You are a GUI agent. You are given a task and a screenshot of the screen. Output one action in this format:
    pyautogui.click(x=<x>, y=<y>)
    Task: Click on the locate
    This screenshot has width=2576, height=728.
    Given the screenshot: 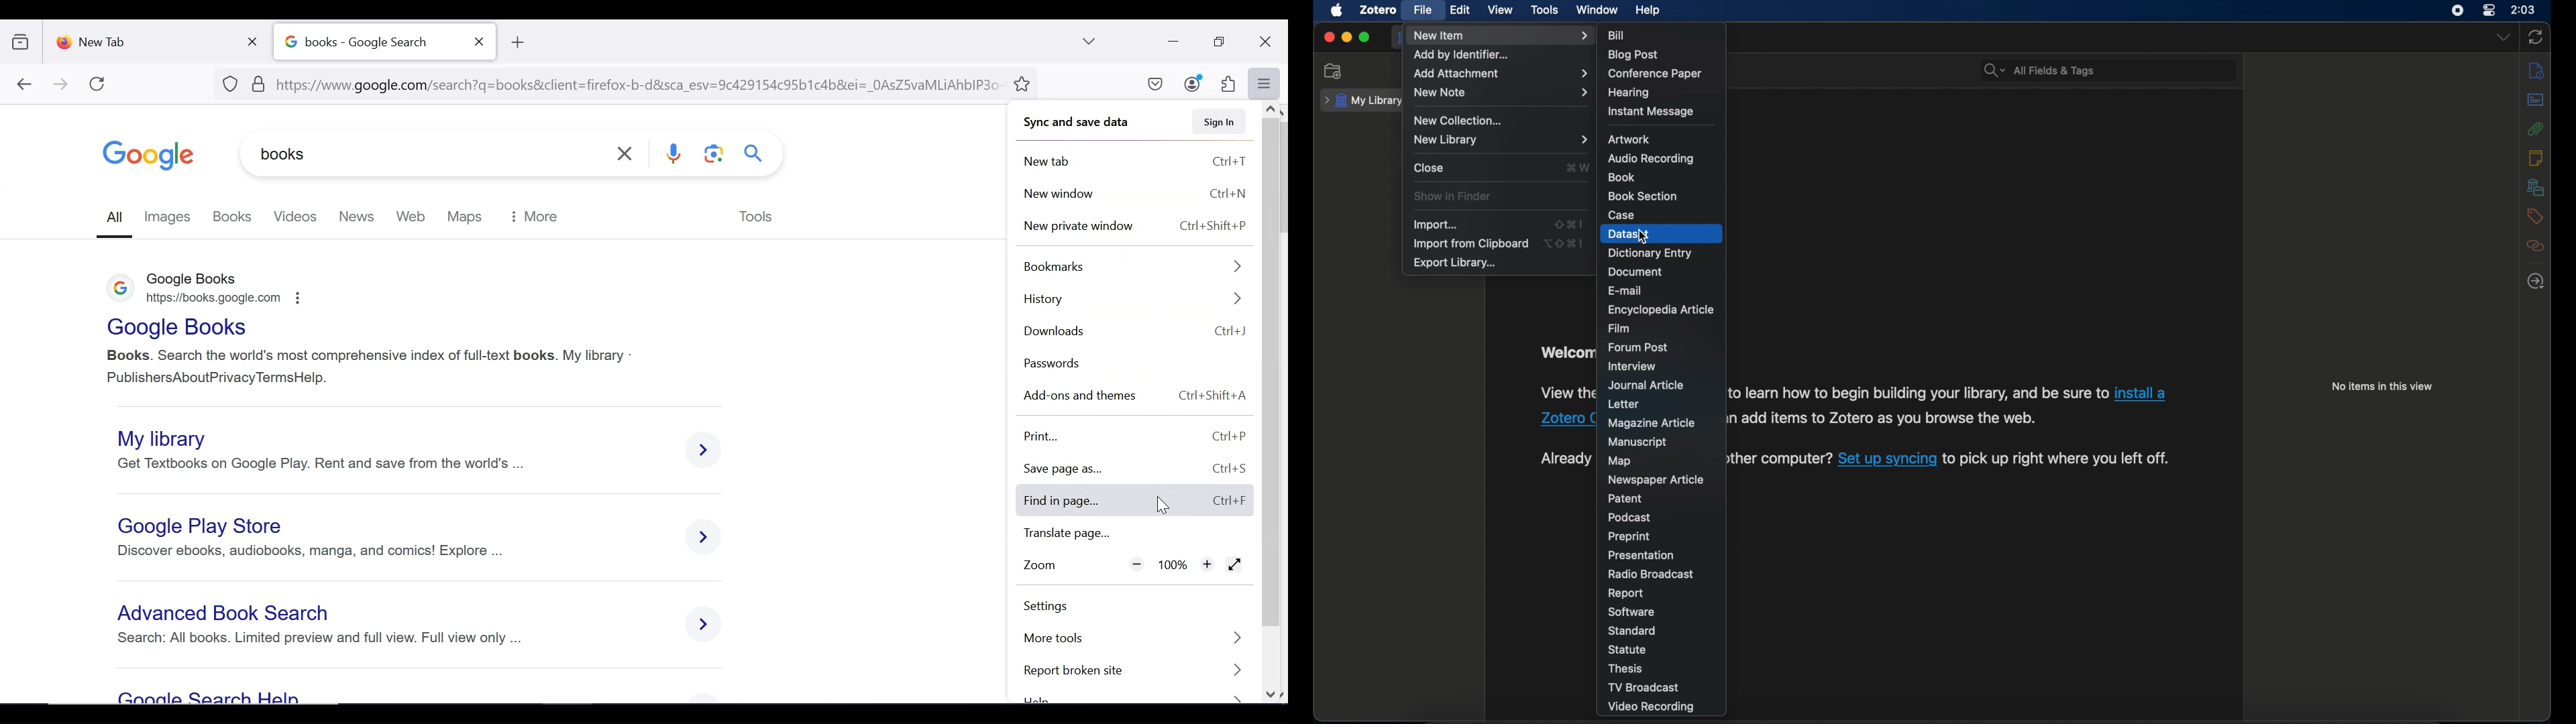 What is the action you would take?
    pyautogui.click(x=2535, y=281)
    